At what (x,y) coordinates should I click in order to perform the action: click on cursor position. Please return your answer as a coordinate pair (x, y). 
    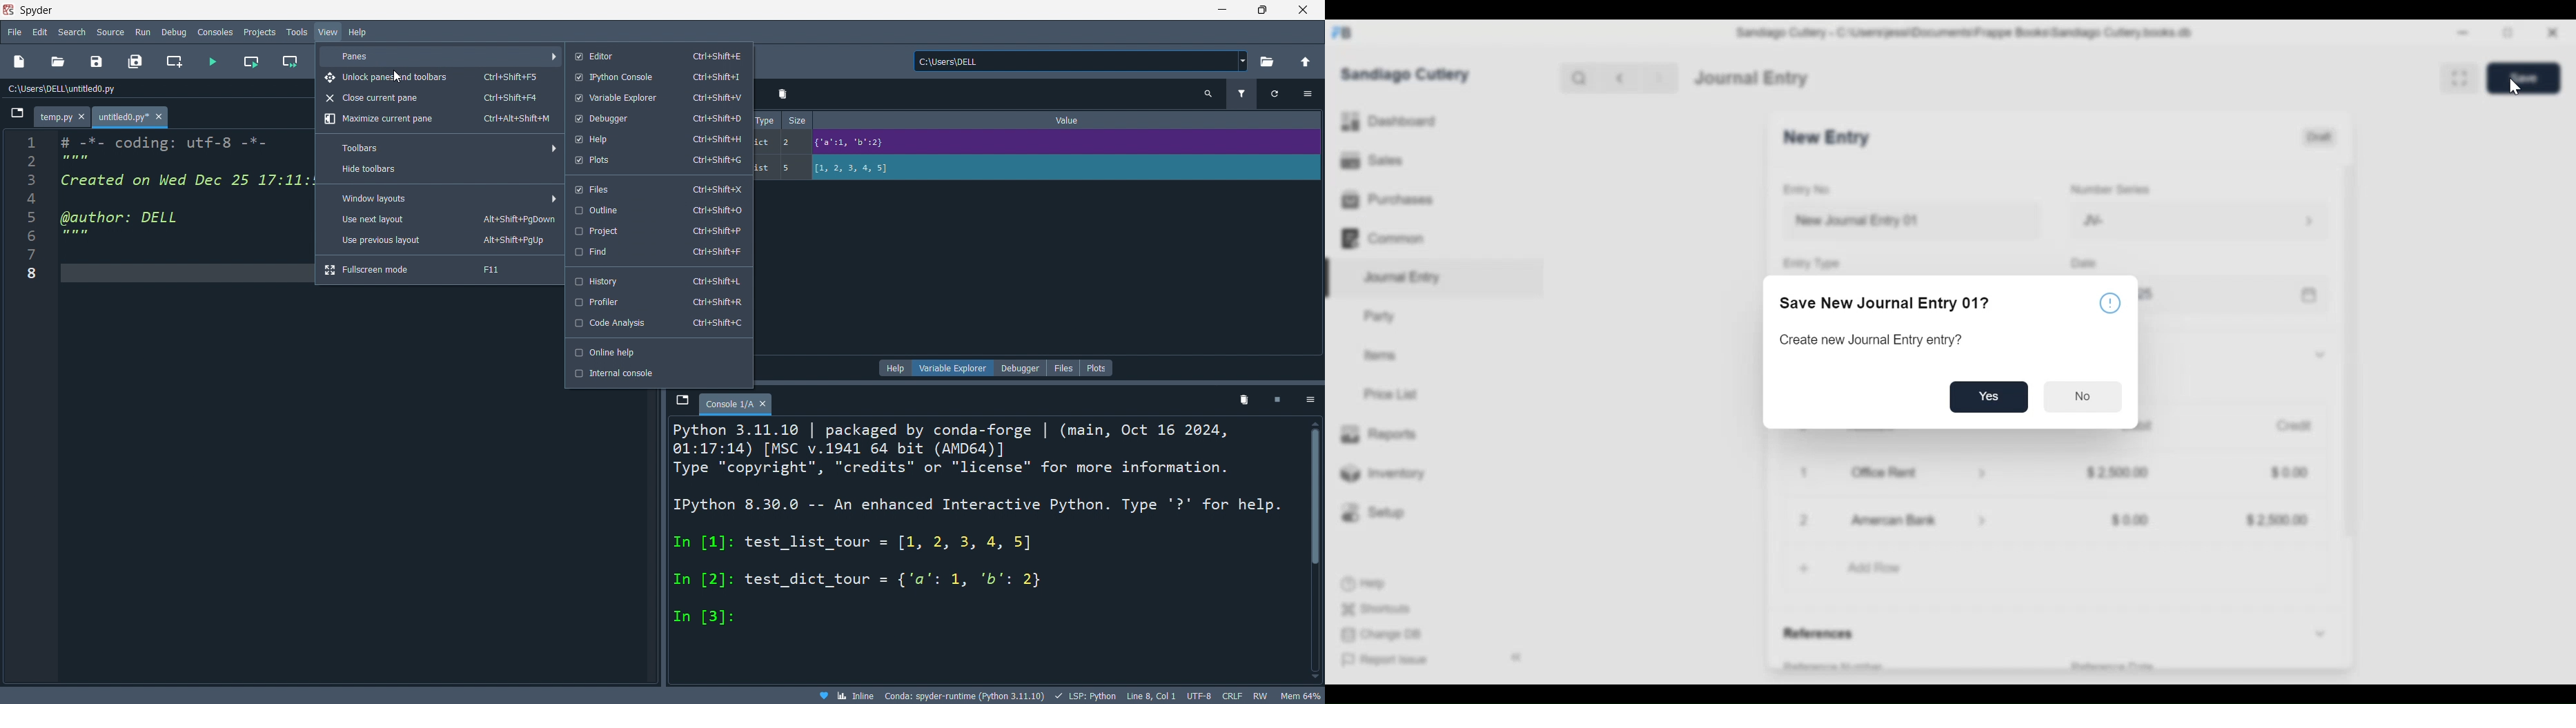
    Looking at the image, I should click on (1150, 696).